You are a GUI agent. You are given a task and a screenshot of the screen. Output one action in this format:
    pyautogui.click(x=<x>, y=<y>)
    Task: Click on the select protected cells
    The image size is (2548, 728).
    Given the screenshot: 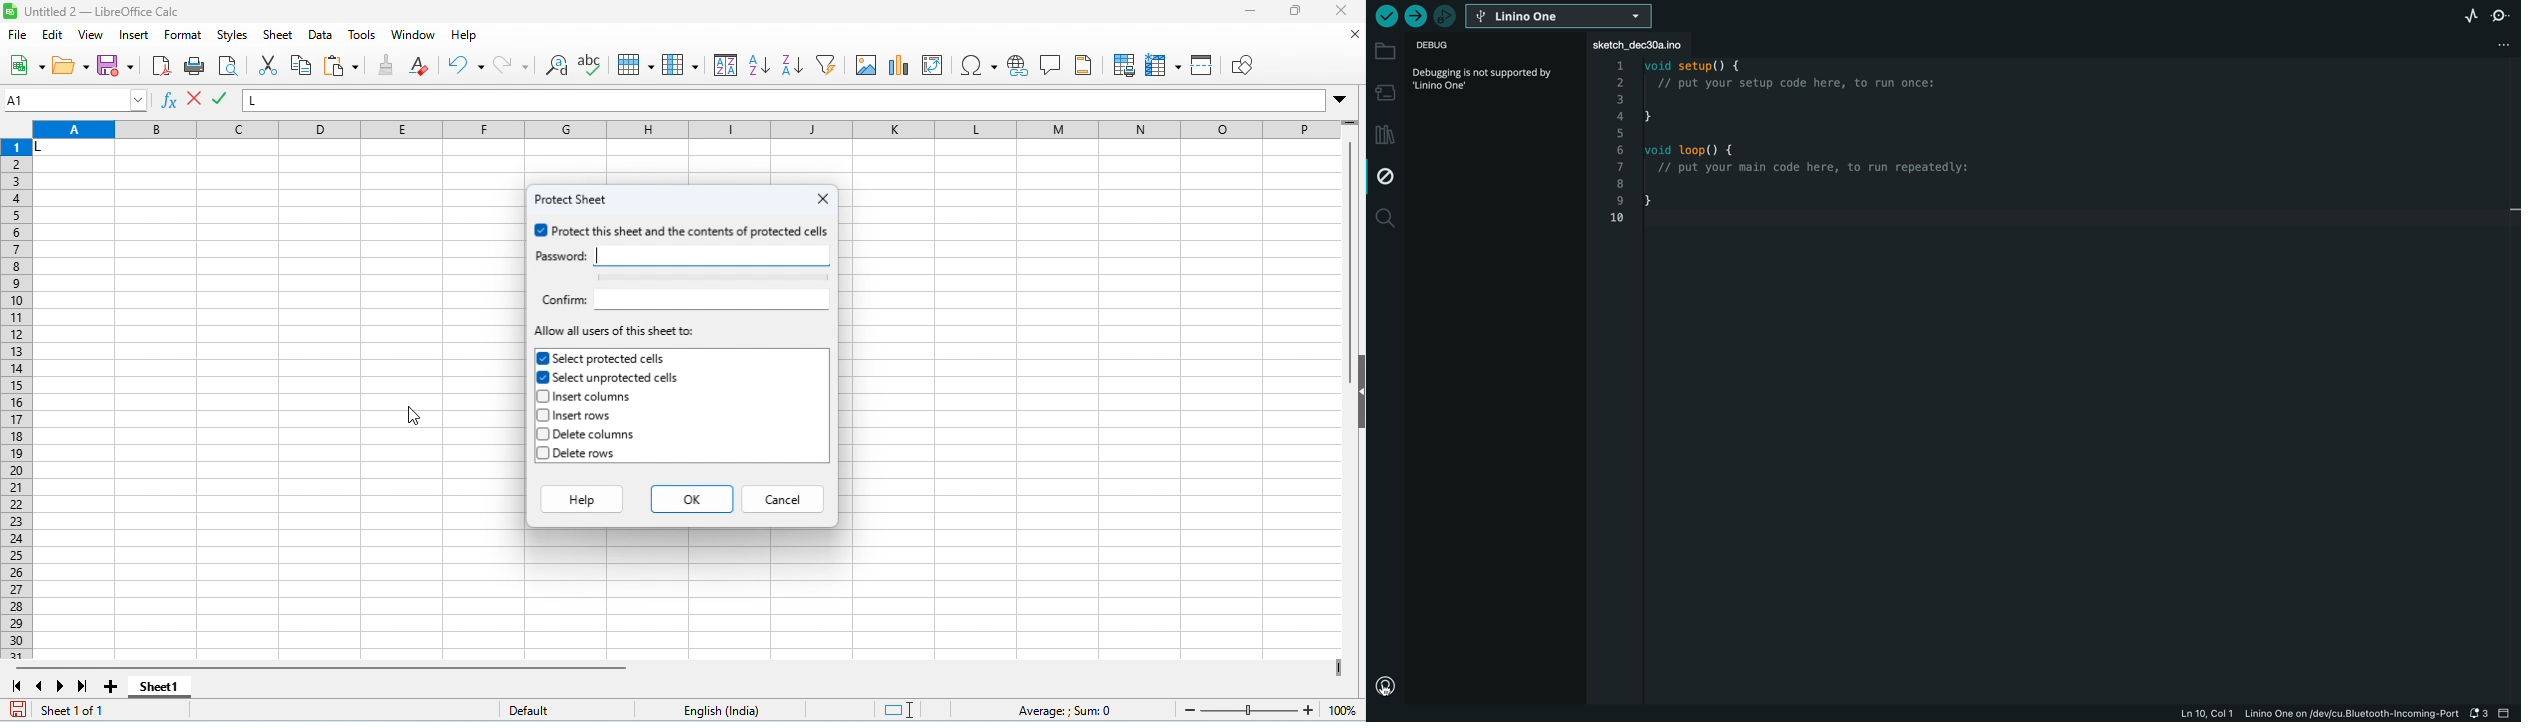 What is the action you would take?
    pyautogui.click(x=602, y=358)
    